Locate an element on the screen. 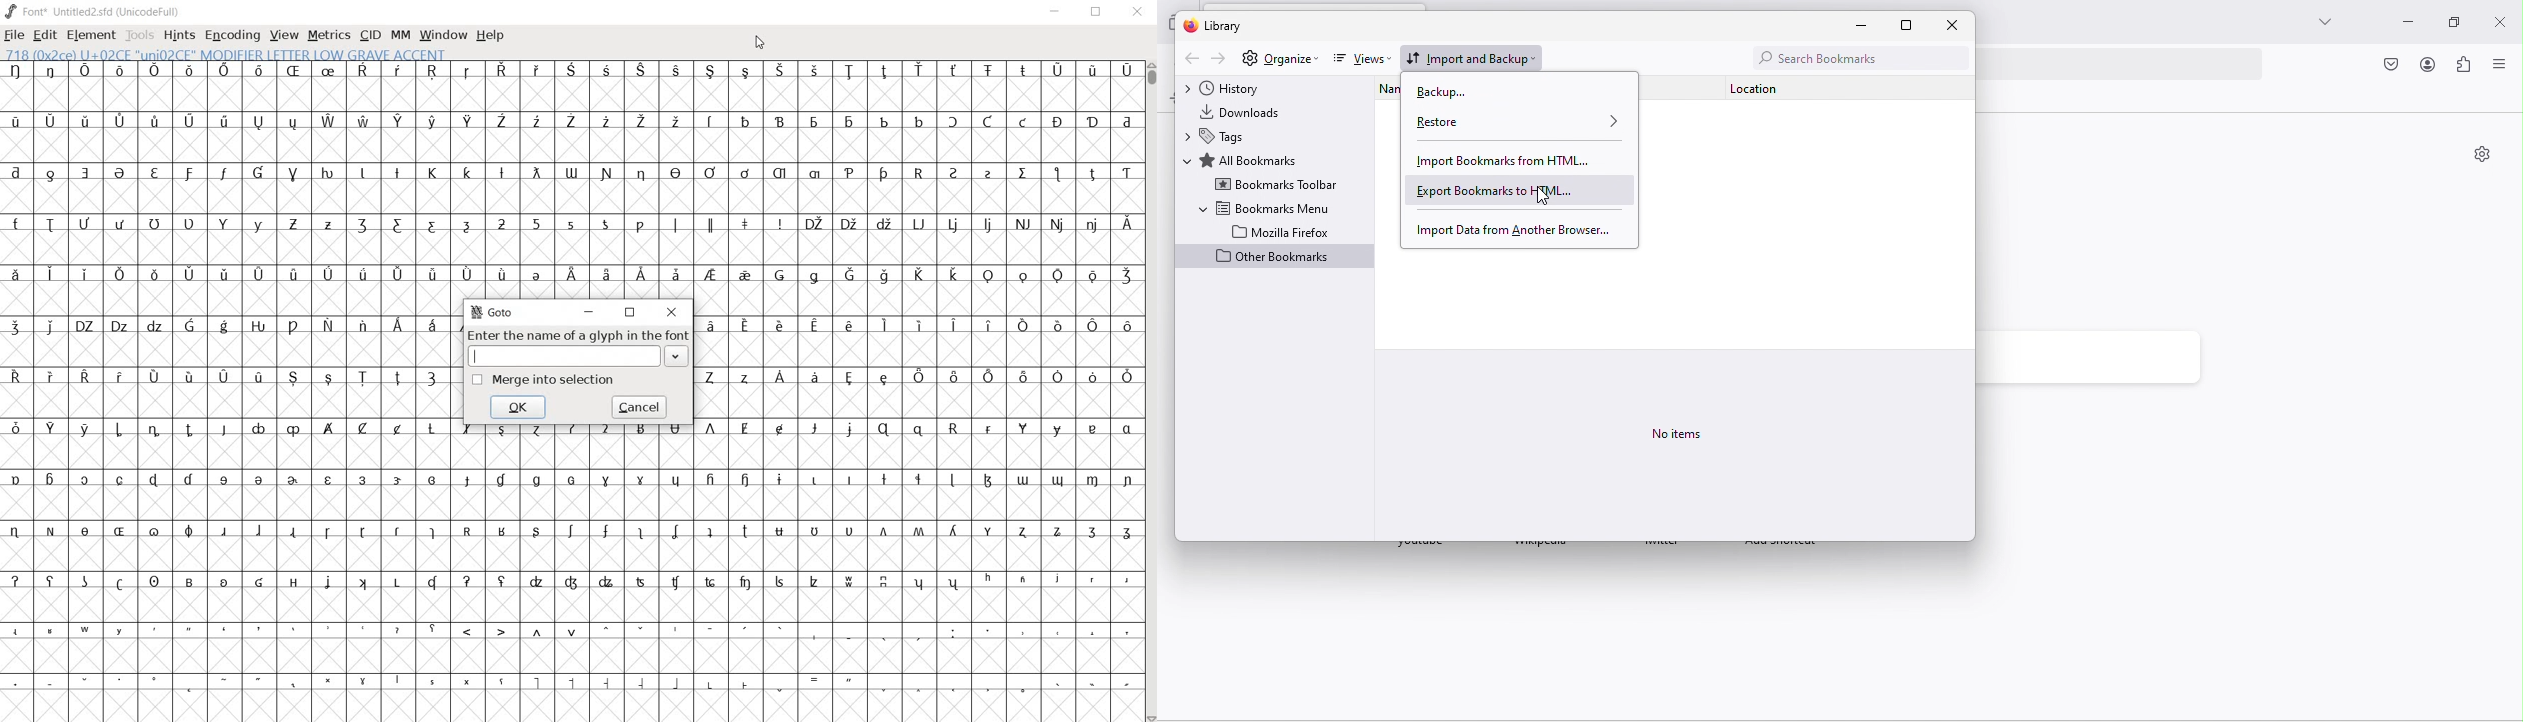 Image resolution: width=2548 pixels, height=728 pixels. close is located at coordinates (1138, 12).